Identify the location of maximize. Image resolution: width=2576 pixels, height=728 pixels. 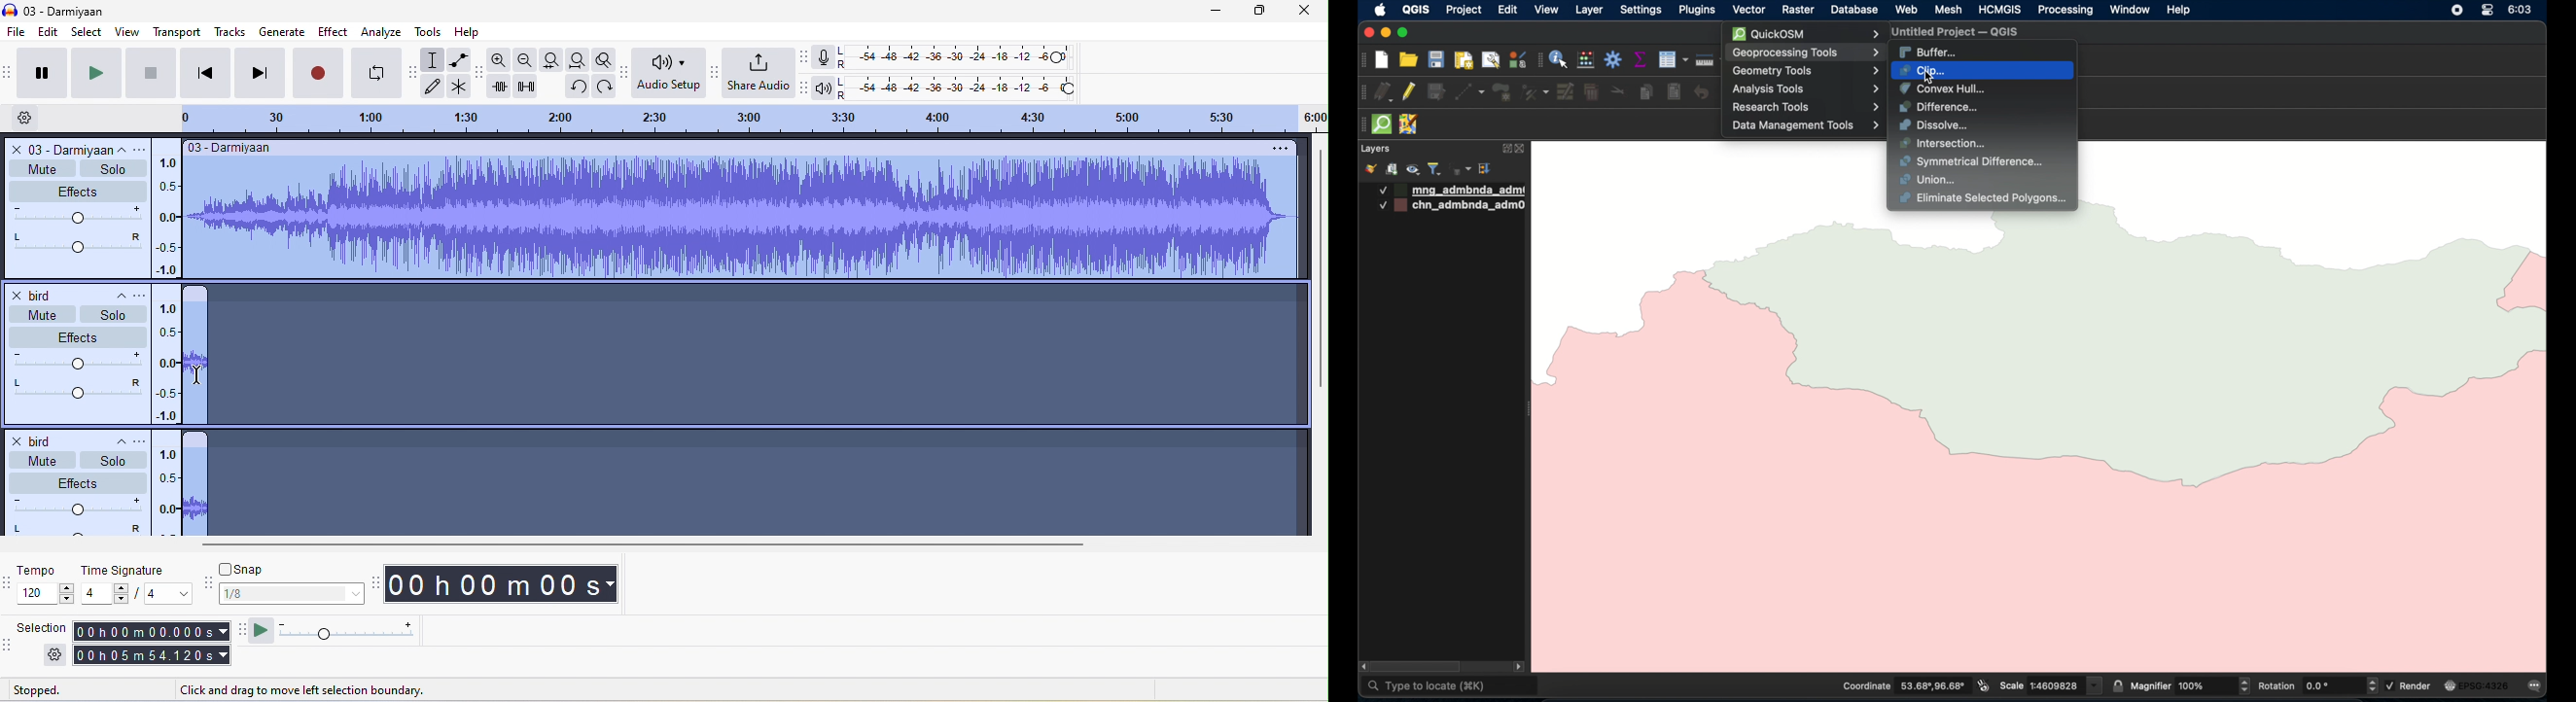
(1254, 11).